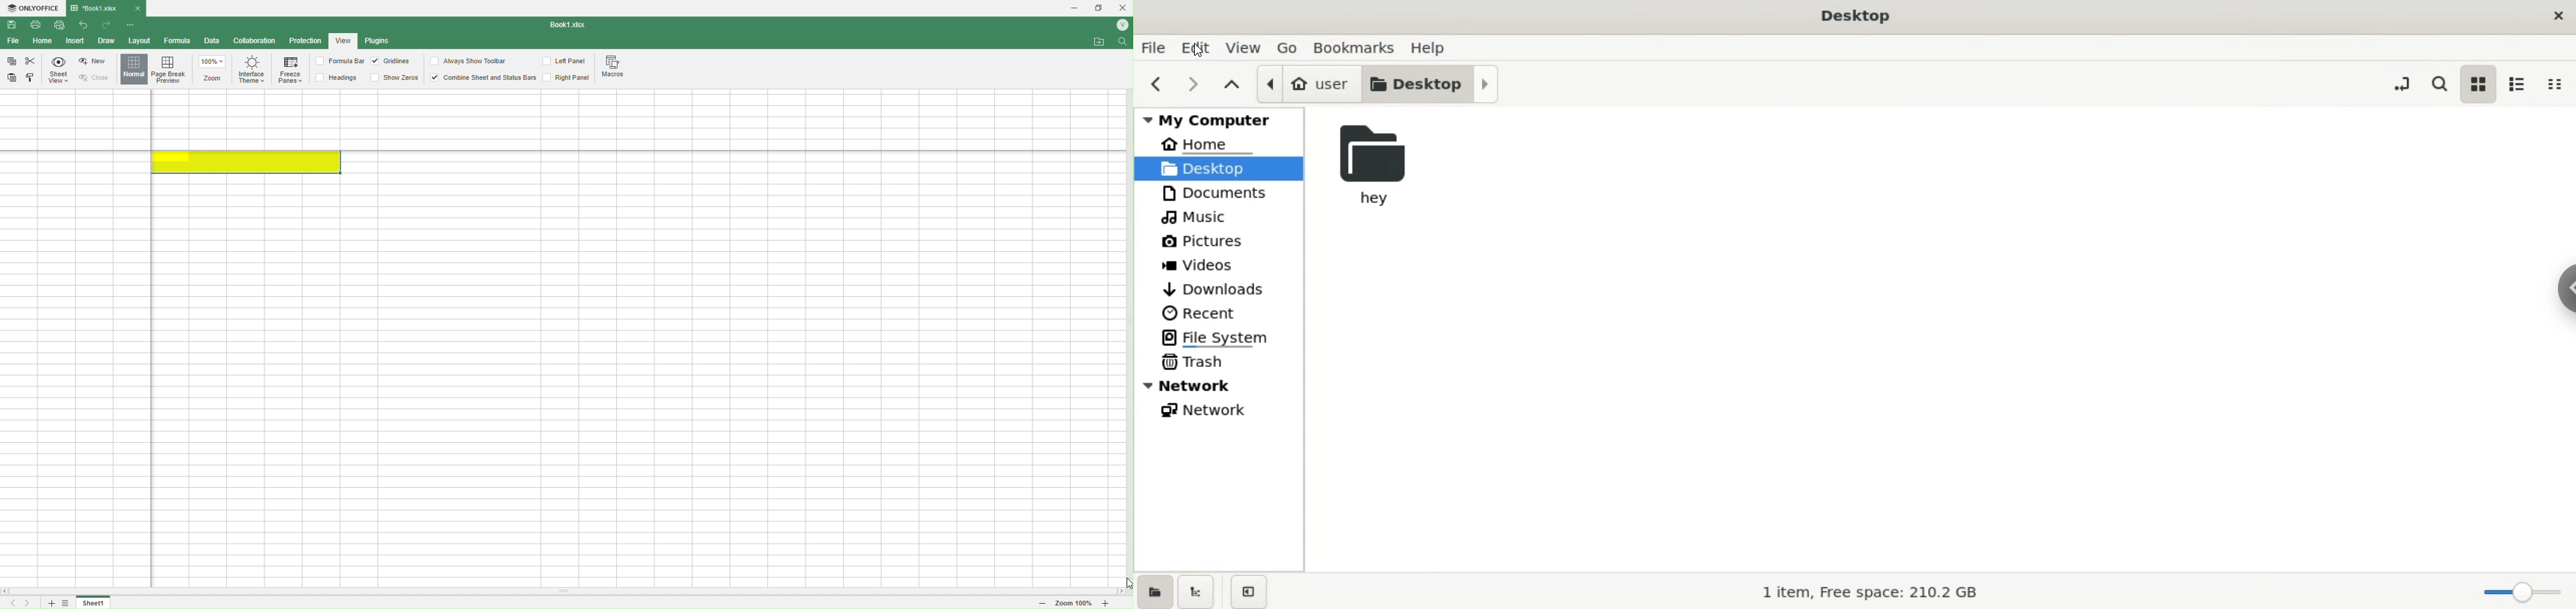  Describe the element at coordinates (12, 63) in the screenshot. I see `Copy` at that location.